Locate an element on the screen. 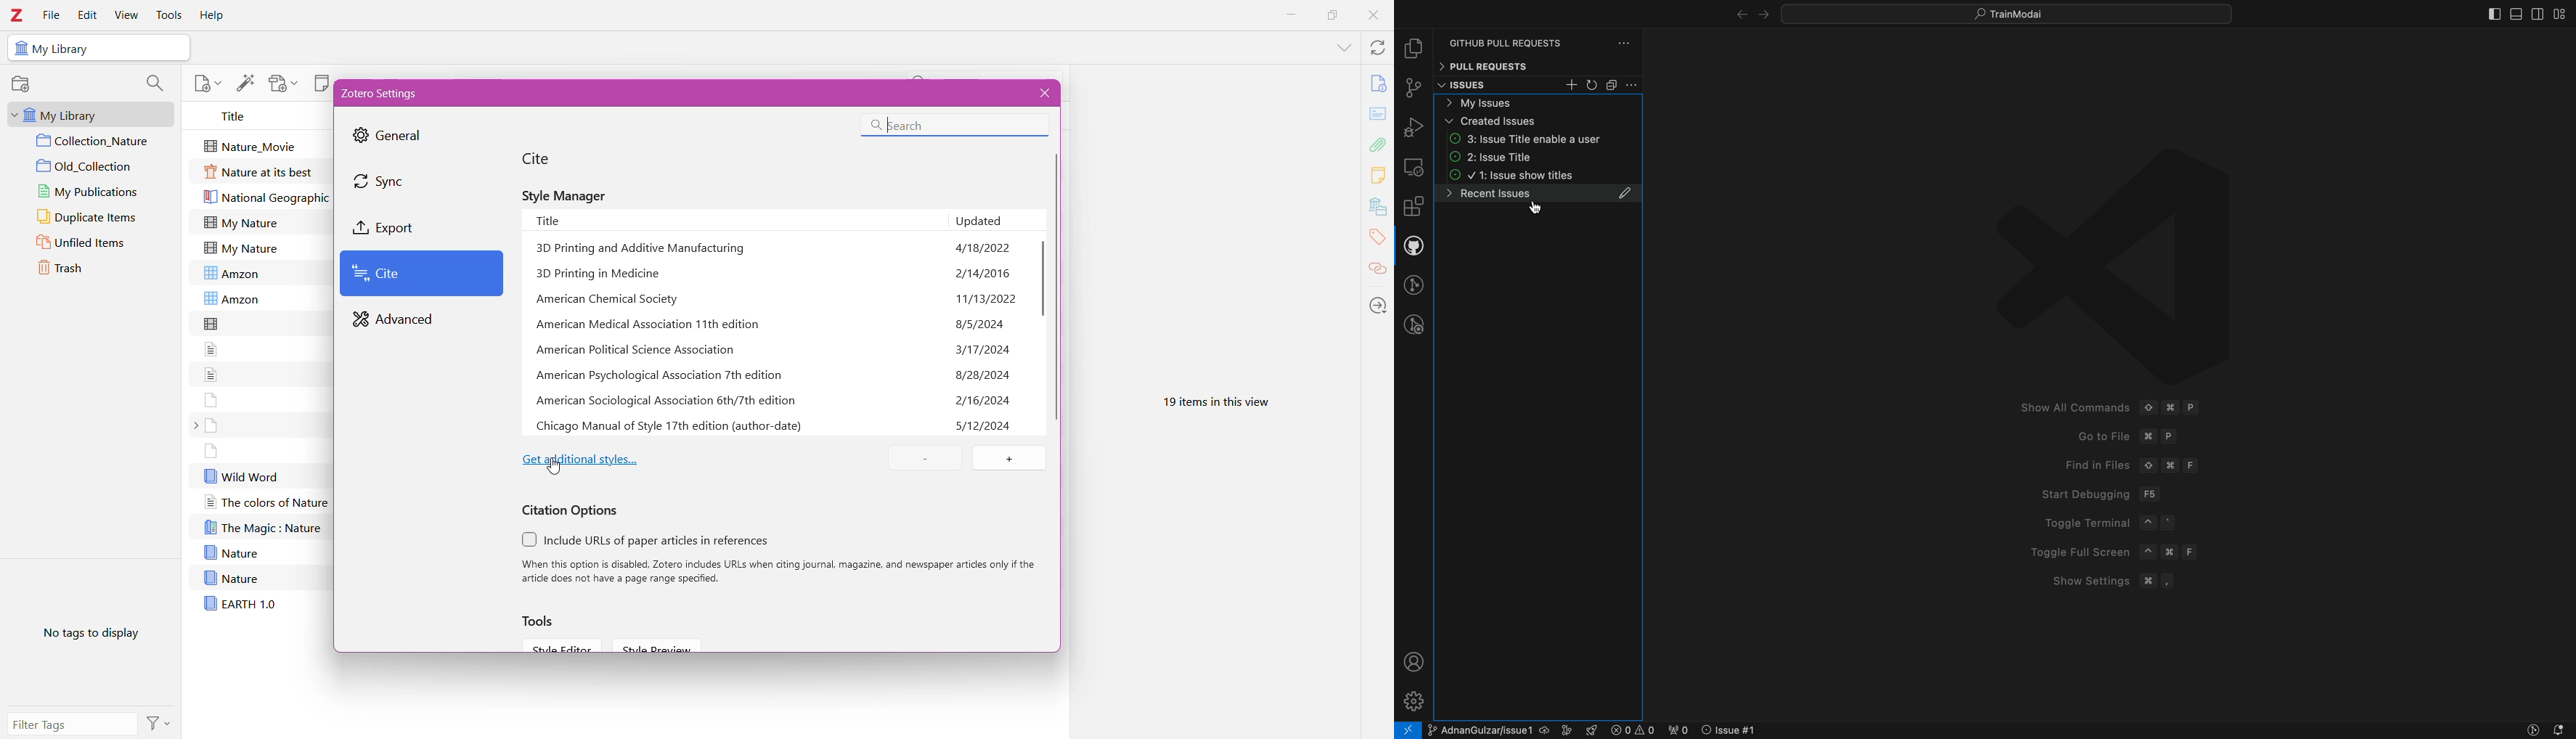 The height and width of the screenshot is (756, 2576). Restore Down is located at coordinates (1330, 15).